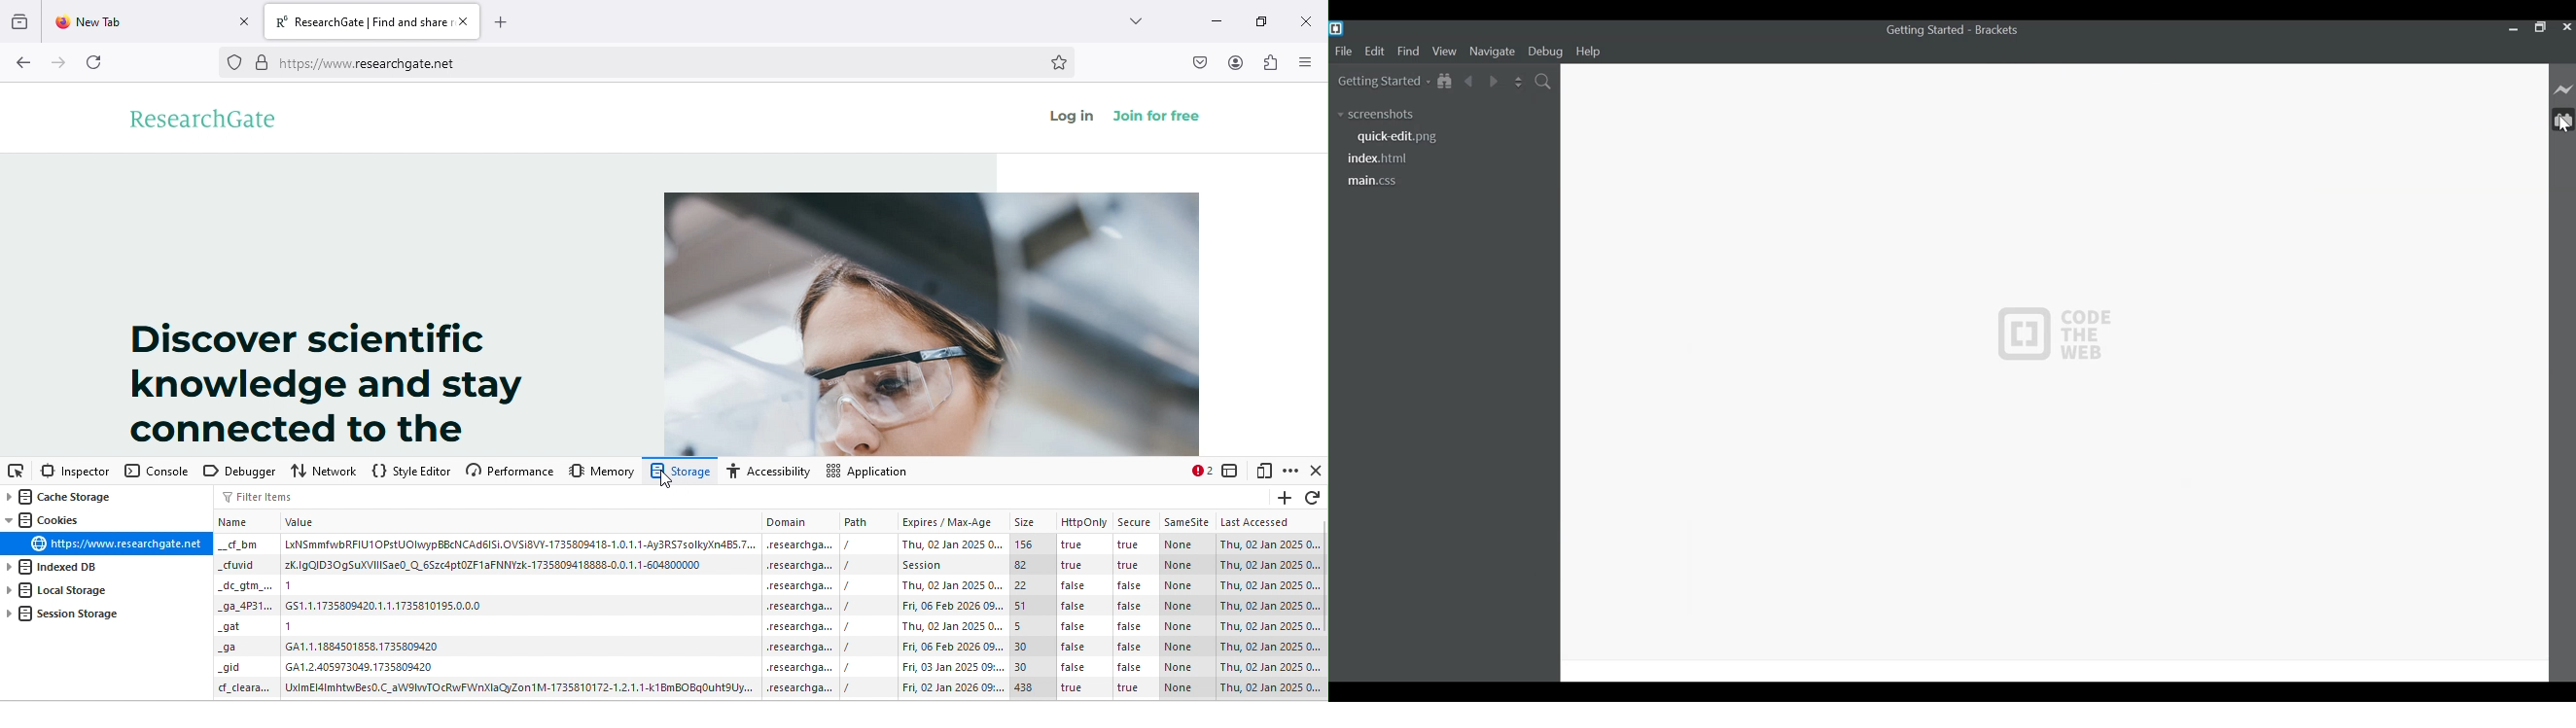  I want to click on forward, so click(58, 61).